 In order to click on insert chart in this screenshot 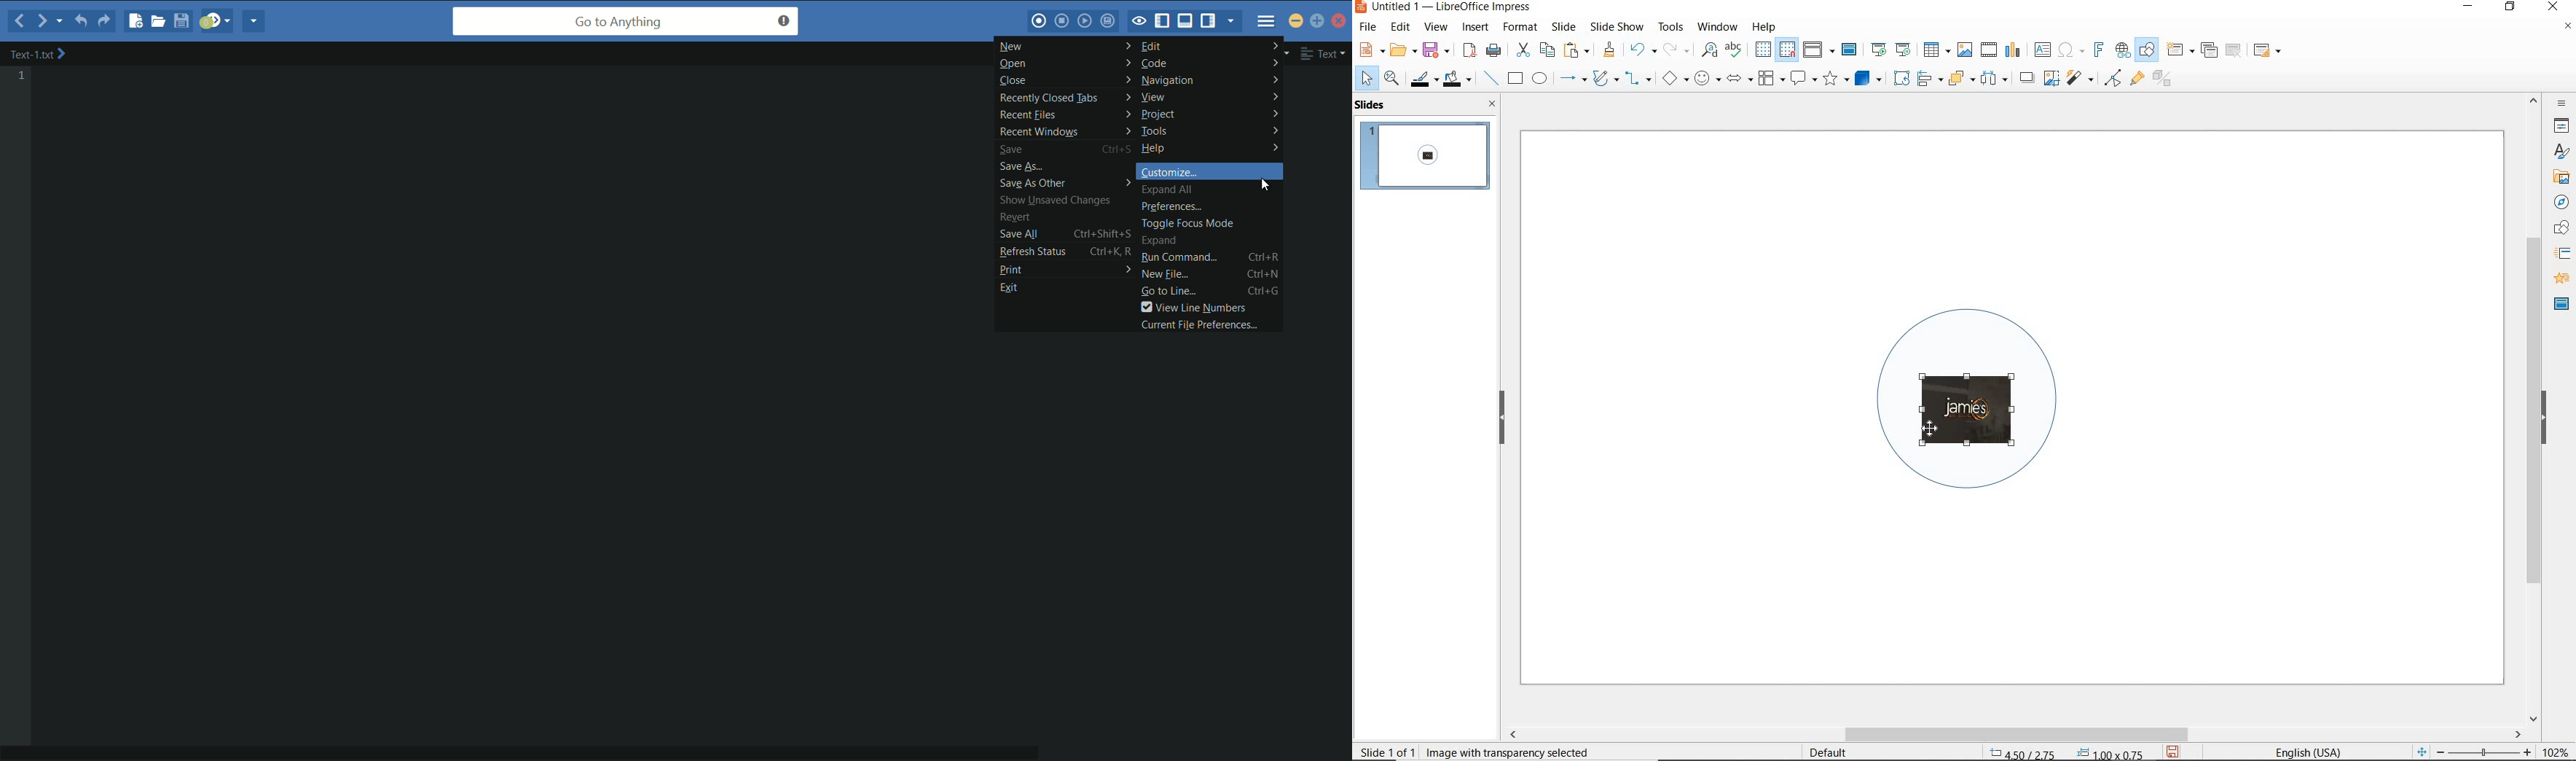, I will do `click(2013, 50)`.